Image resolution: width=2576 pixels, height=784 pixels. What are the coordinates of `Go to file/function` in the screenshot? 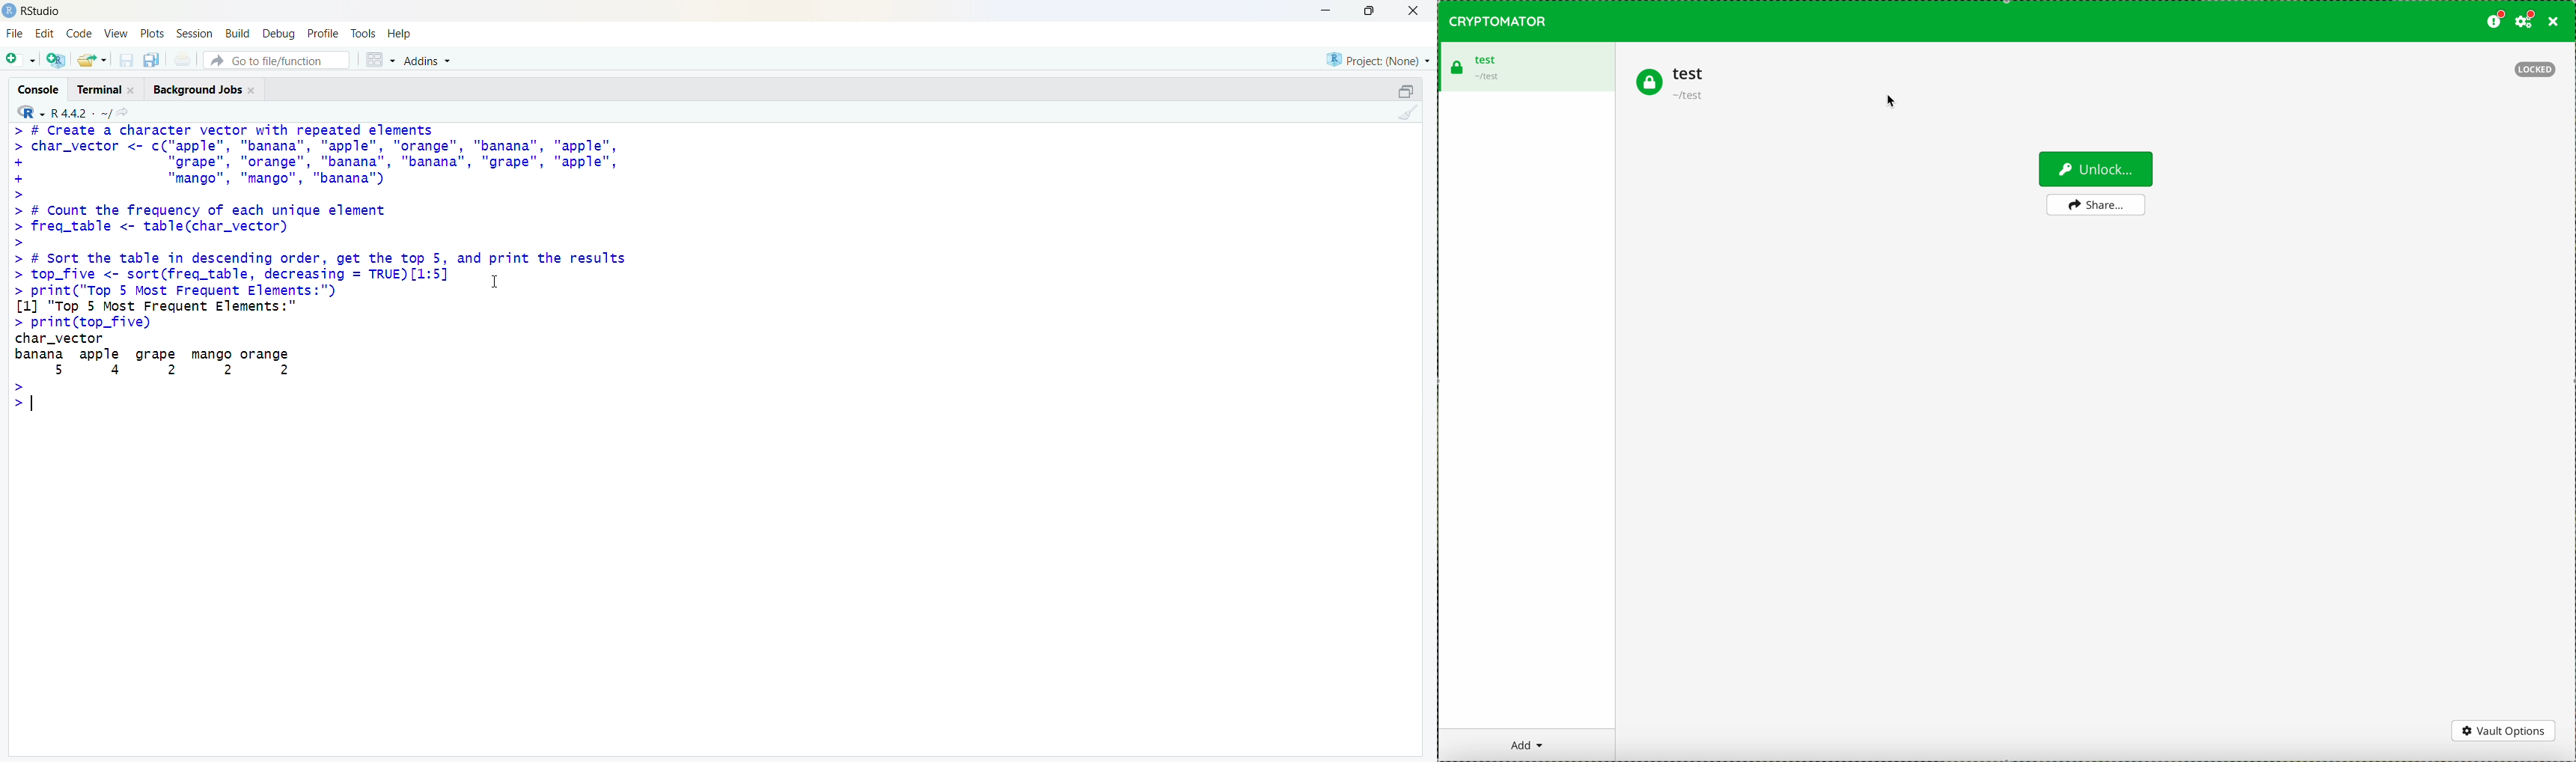 It's located at (278, 60).